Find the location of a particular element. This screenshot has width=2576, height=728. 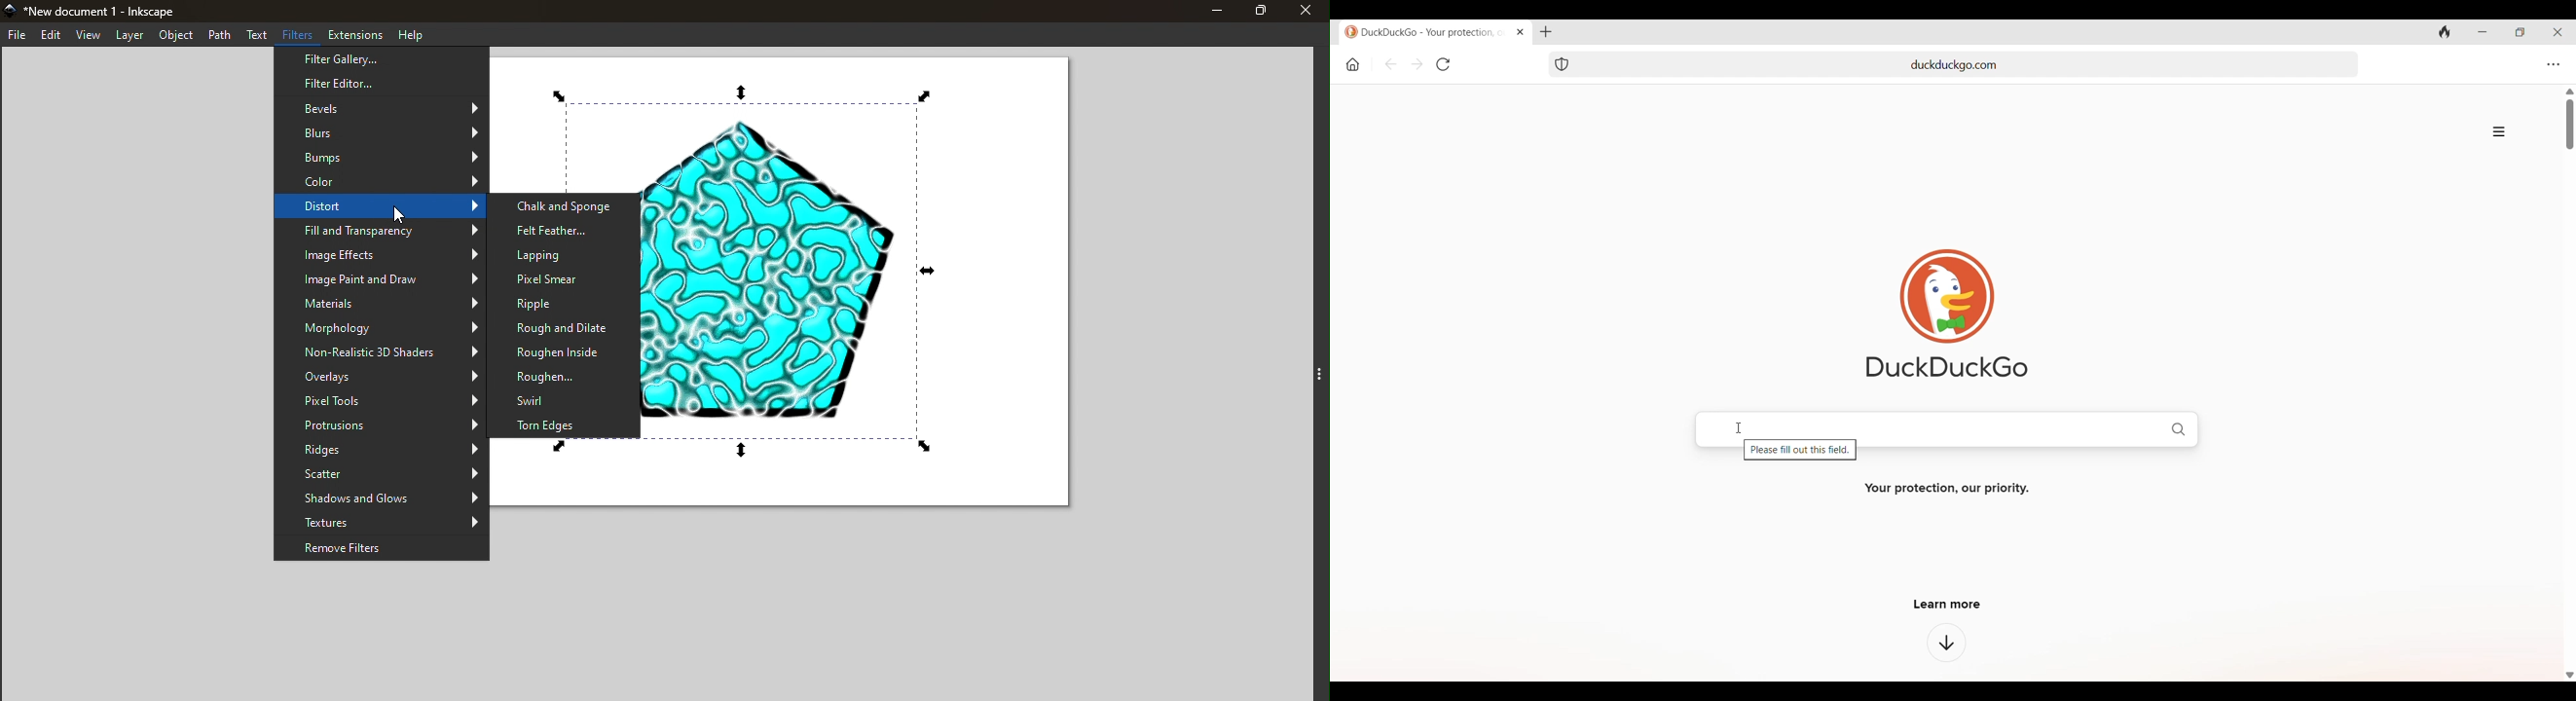

Rough and Dilate is located at coordinates (565, 329).